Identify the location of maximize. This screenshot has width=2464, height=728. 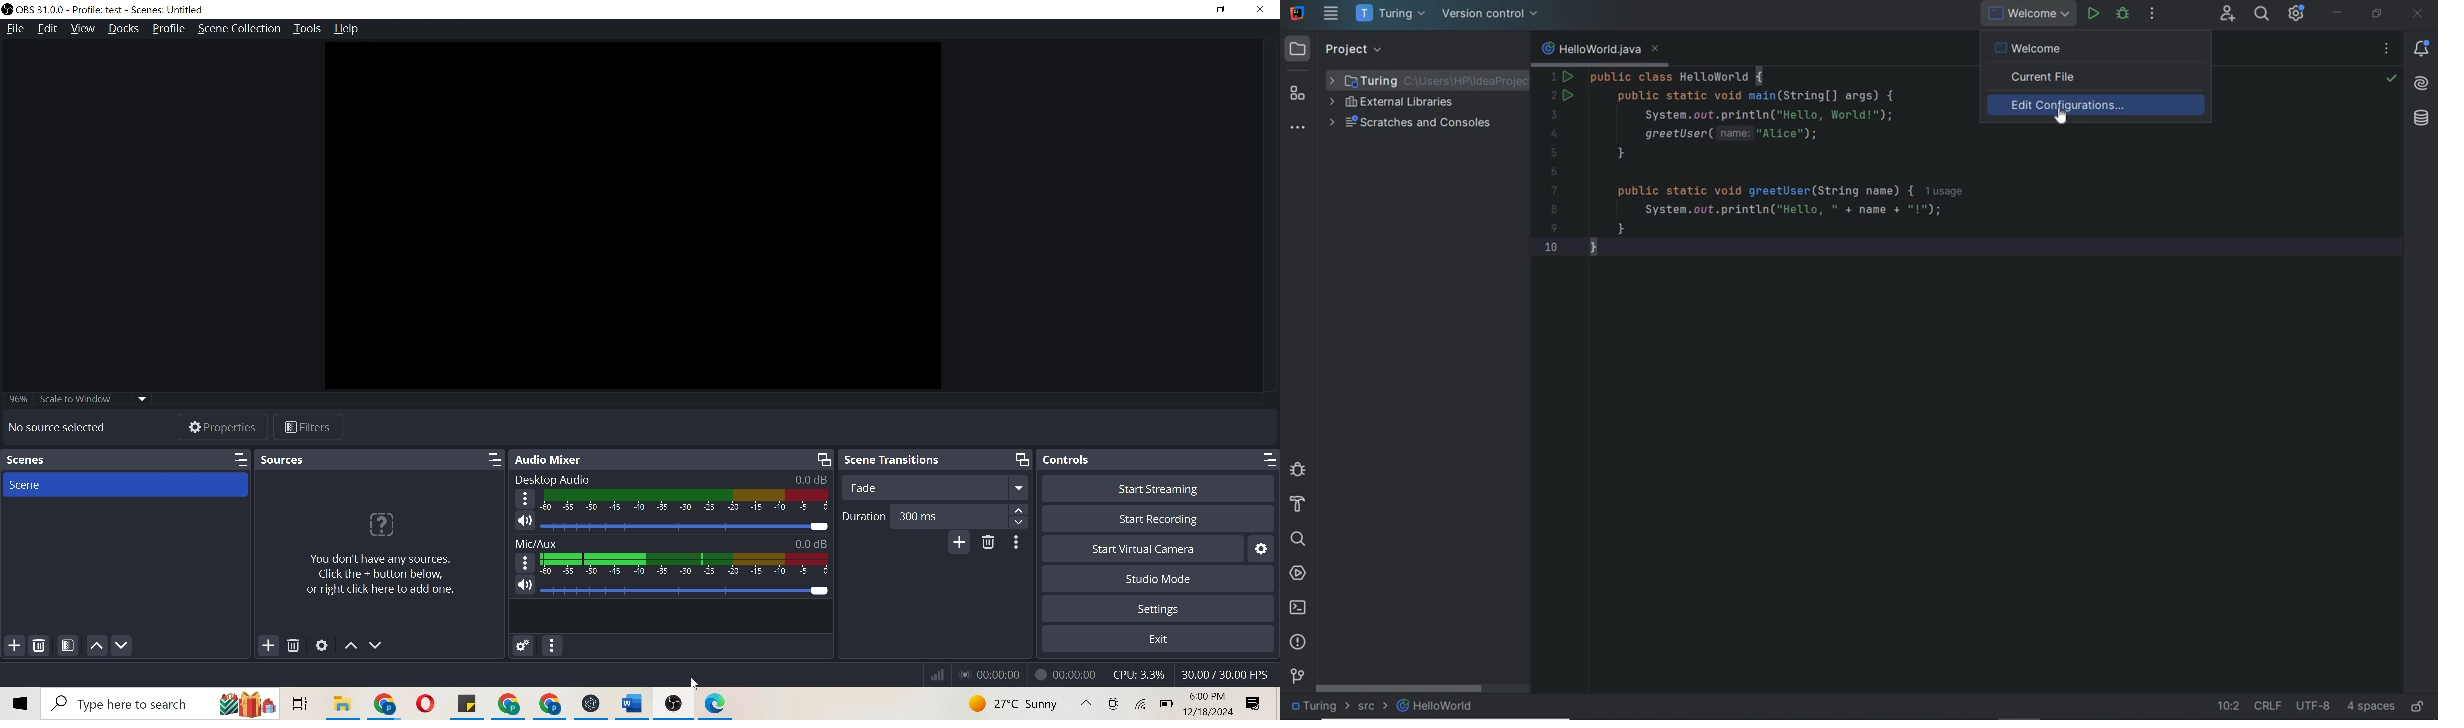
(484, 459).